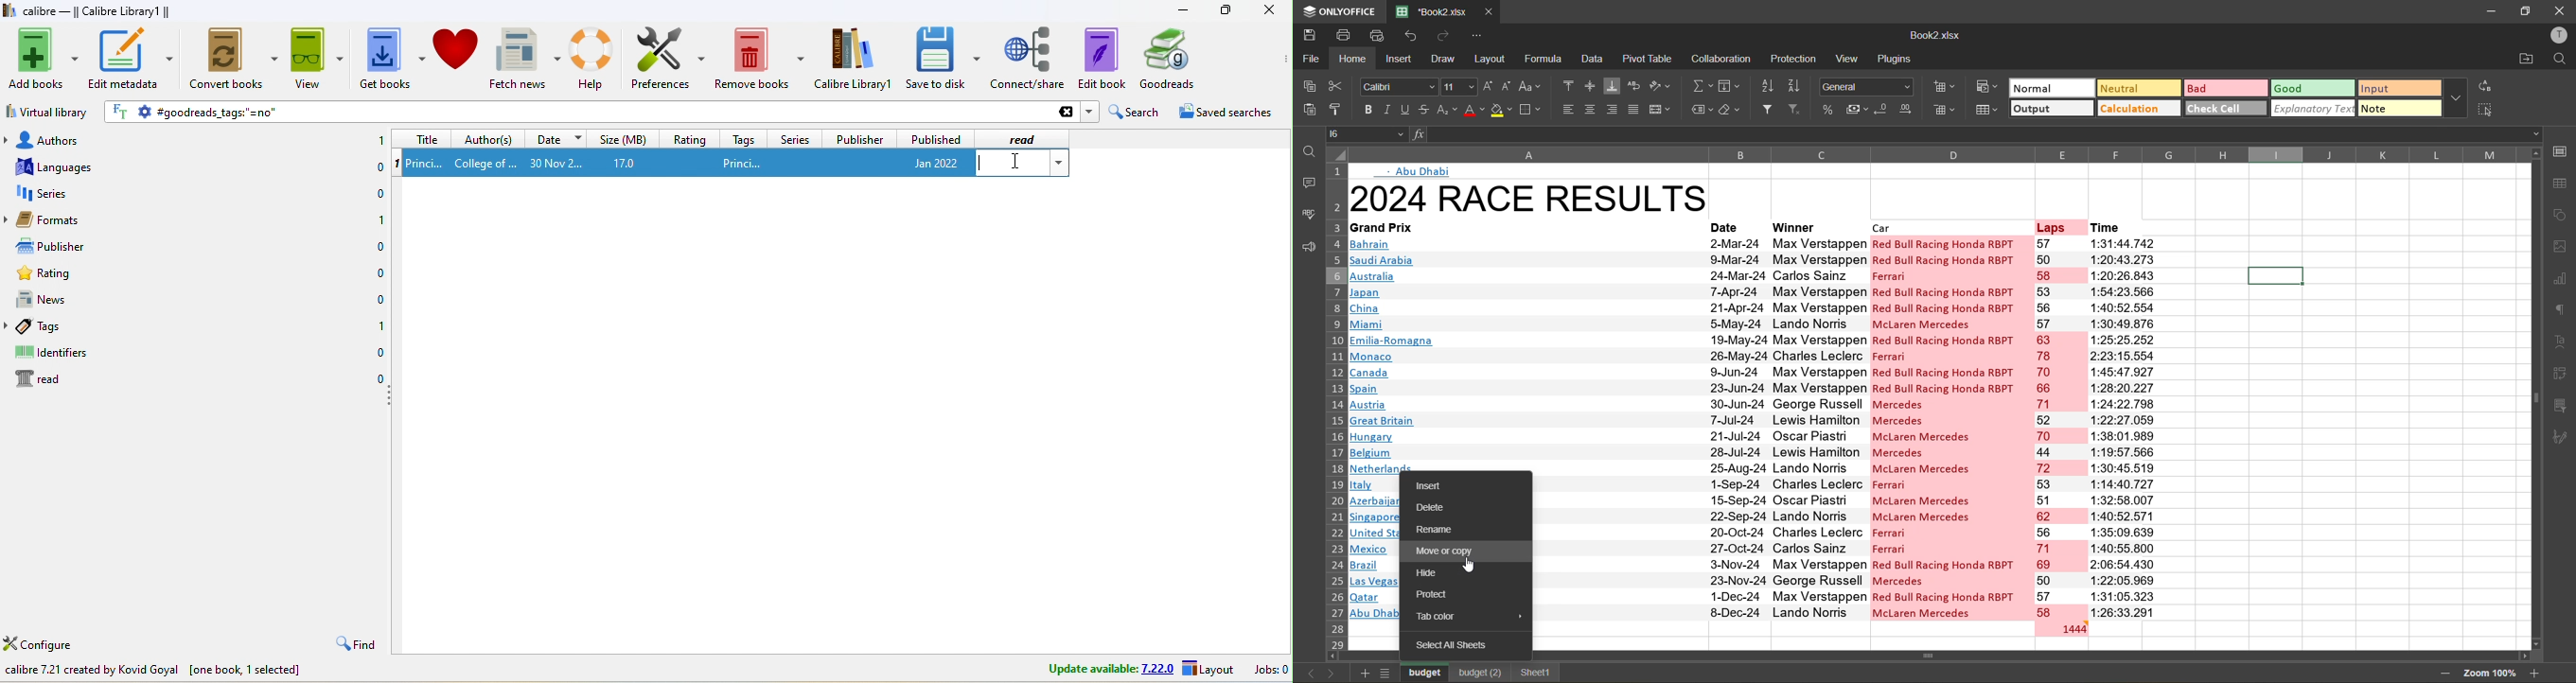 This screenshot has width=2576, height=700. Describe the element at coordinates (1105, 669) in the screenshot. I see `update avalable 7.22.0` at that location.